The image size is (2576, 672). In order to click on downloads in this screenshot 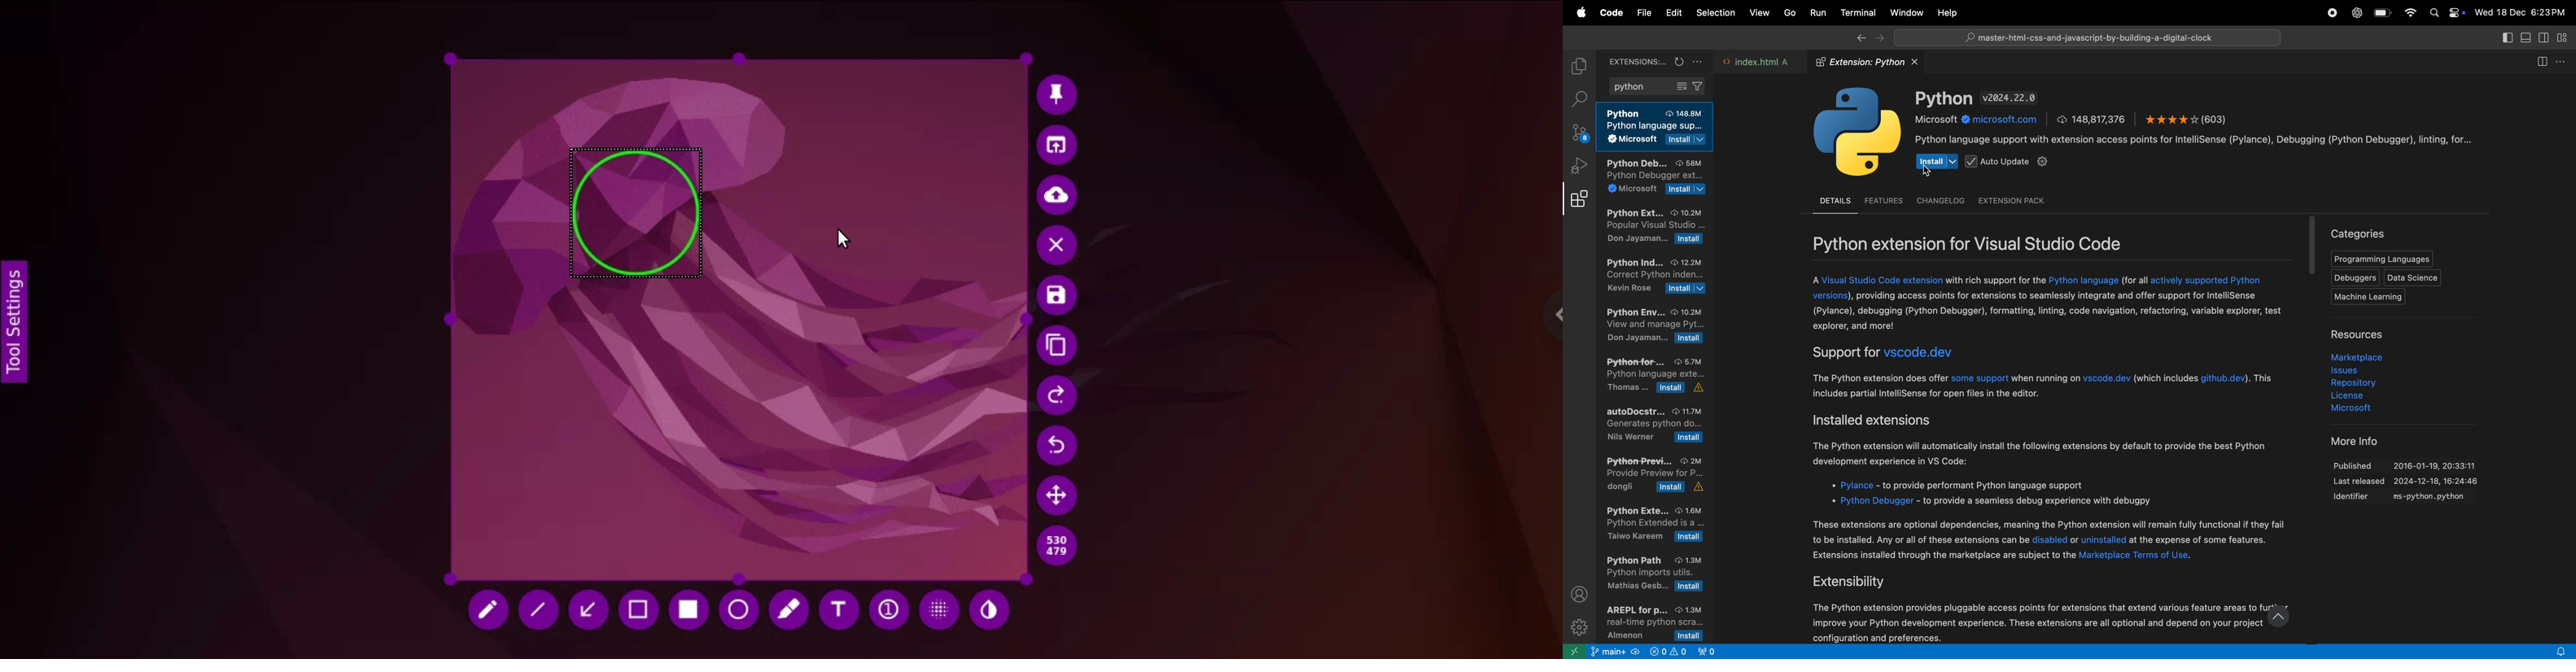, I will do `click(2093, 119)`.